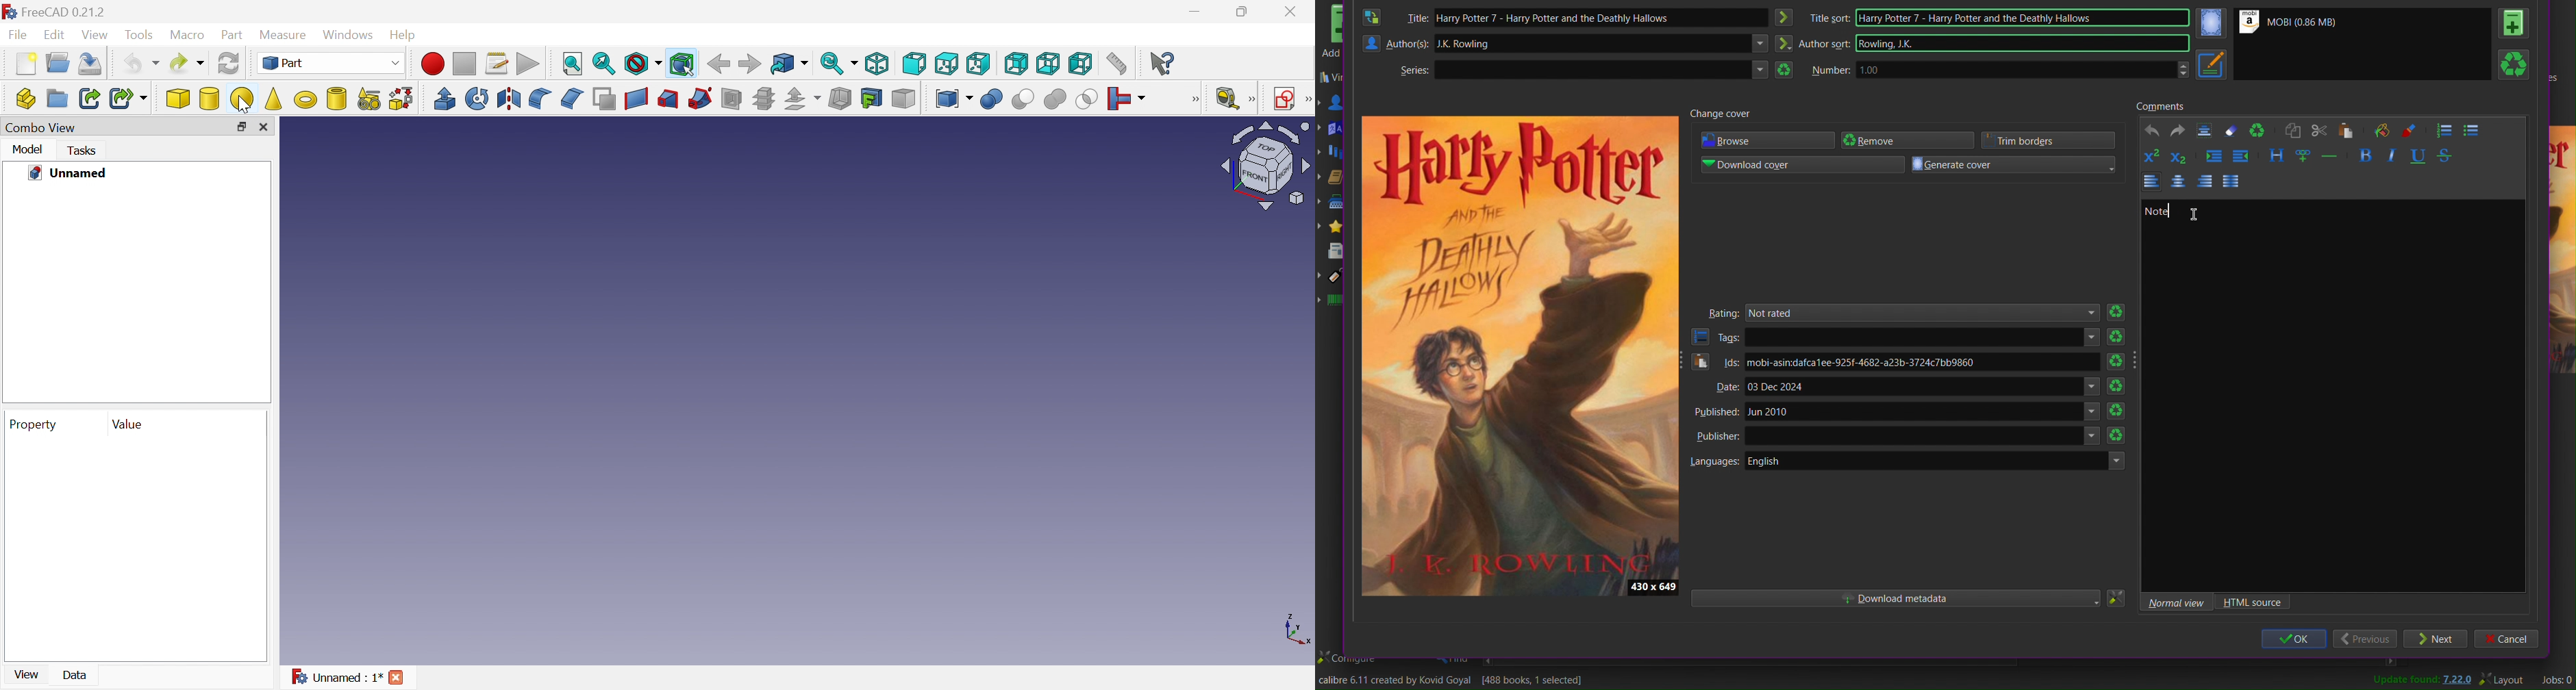 This screenshot has width=2576, height=700. I want to click on title sort, so click(1830, 16).